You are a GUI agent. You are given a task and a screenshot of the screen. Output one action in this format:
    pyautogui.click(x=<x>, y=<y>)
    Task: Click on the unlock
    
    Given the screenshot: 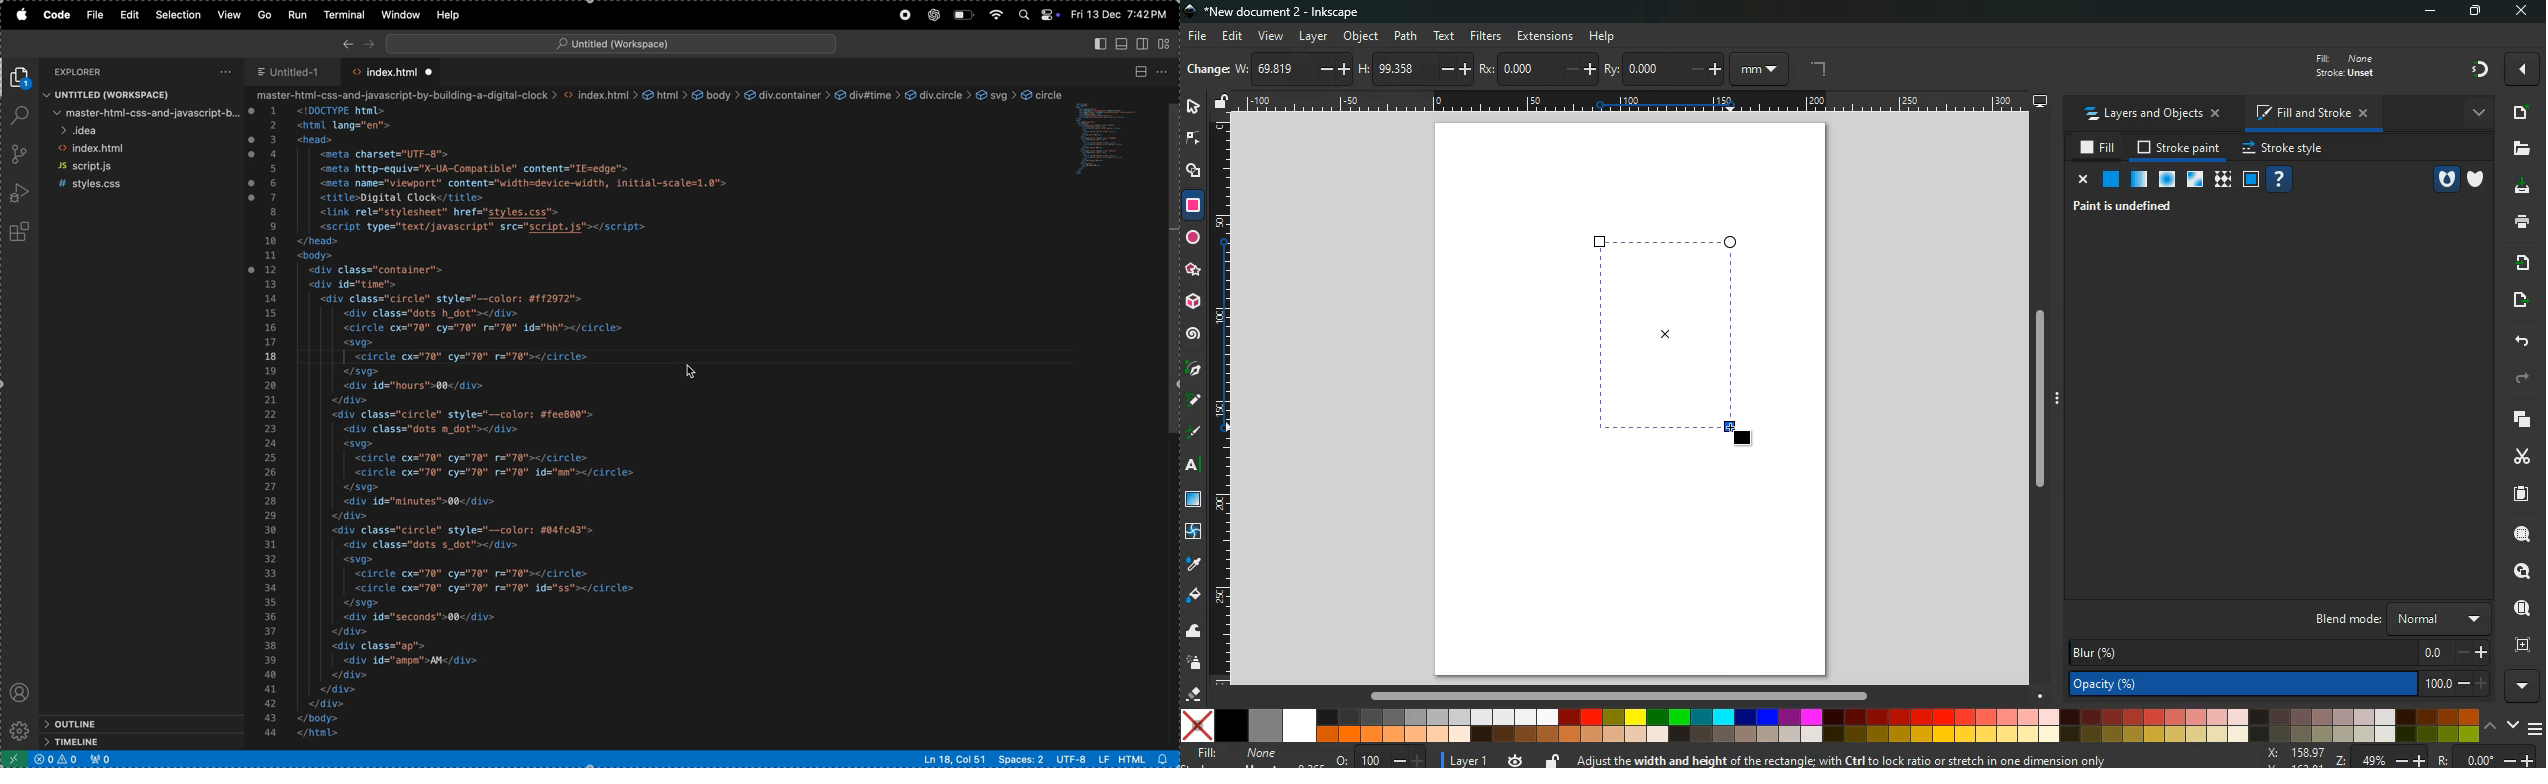 What is the action you would take?
    pyautogui.click(x=1549, y=760)
    